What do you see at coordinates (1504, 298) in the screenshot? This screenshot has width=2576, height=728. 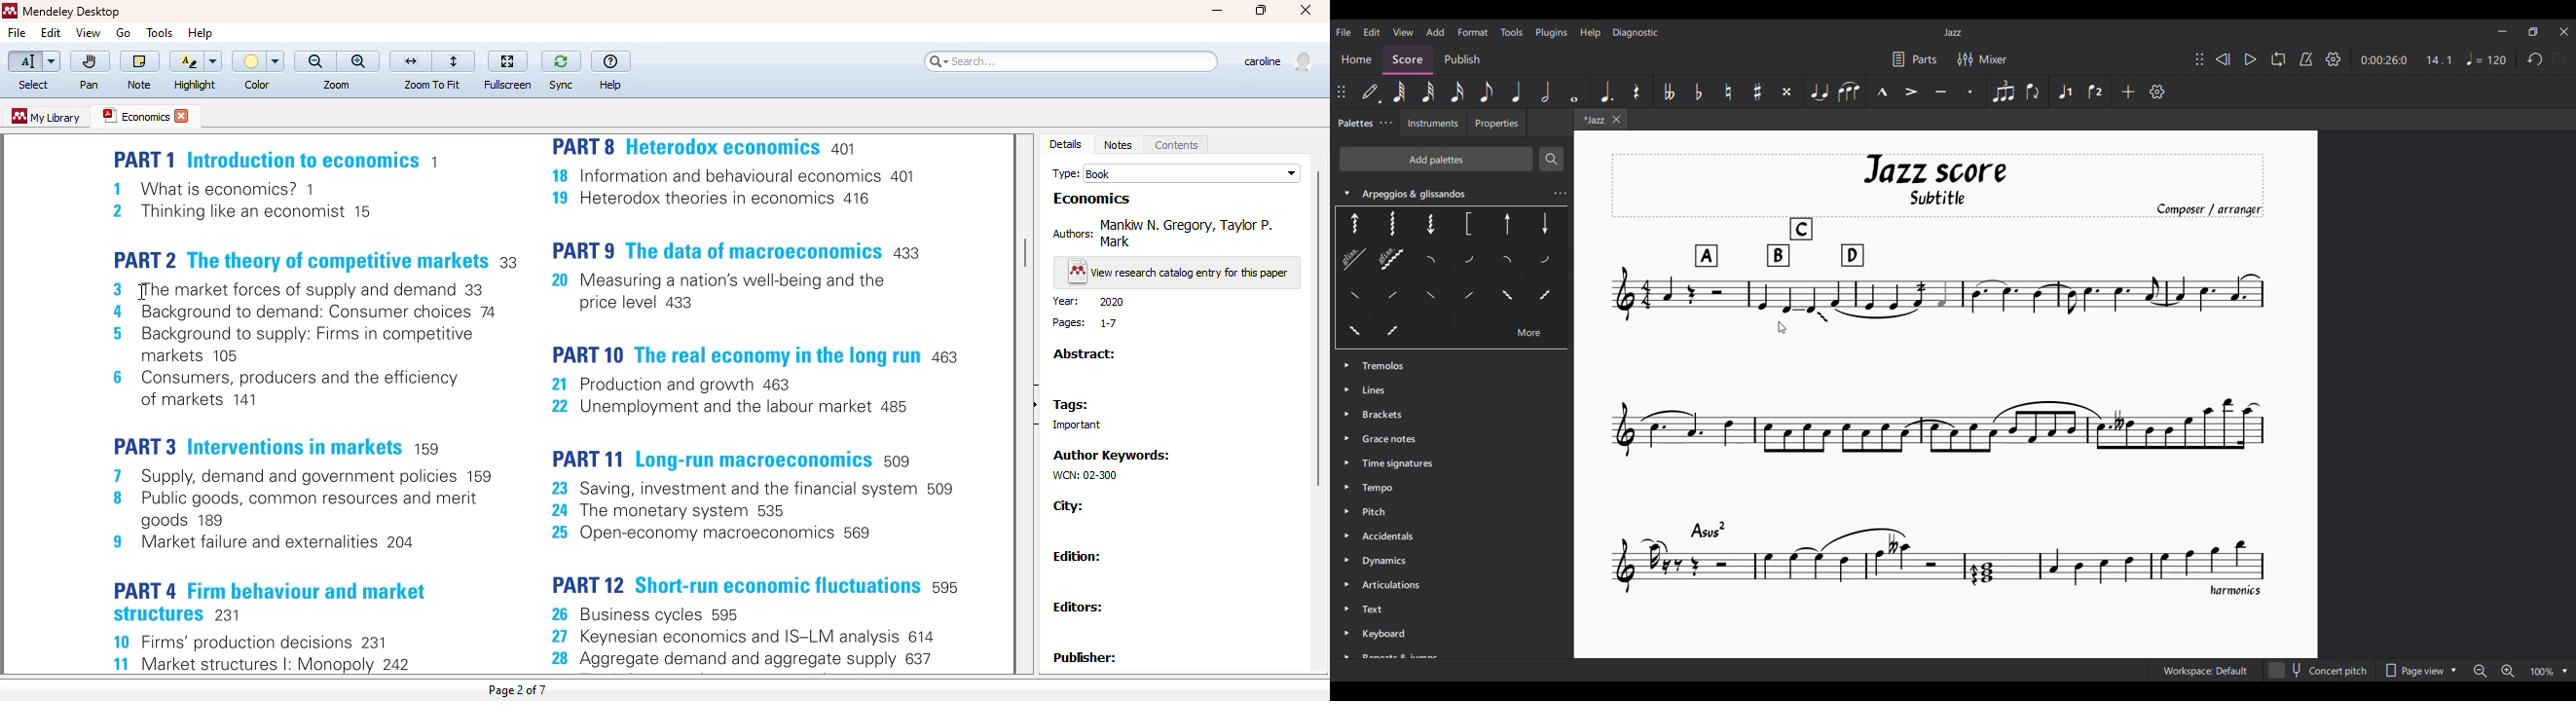 I see `Palate 16` at bounding box center [1504, 298].